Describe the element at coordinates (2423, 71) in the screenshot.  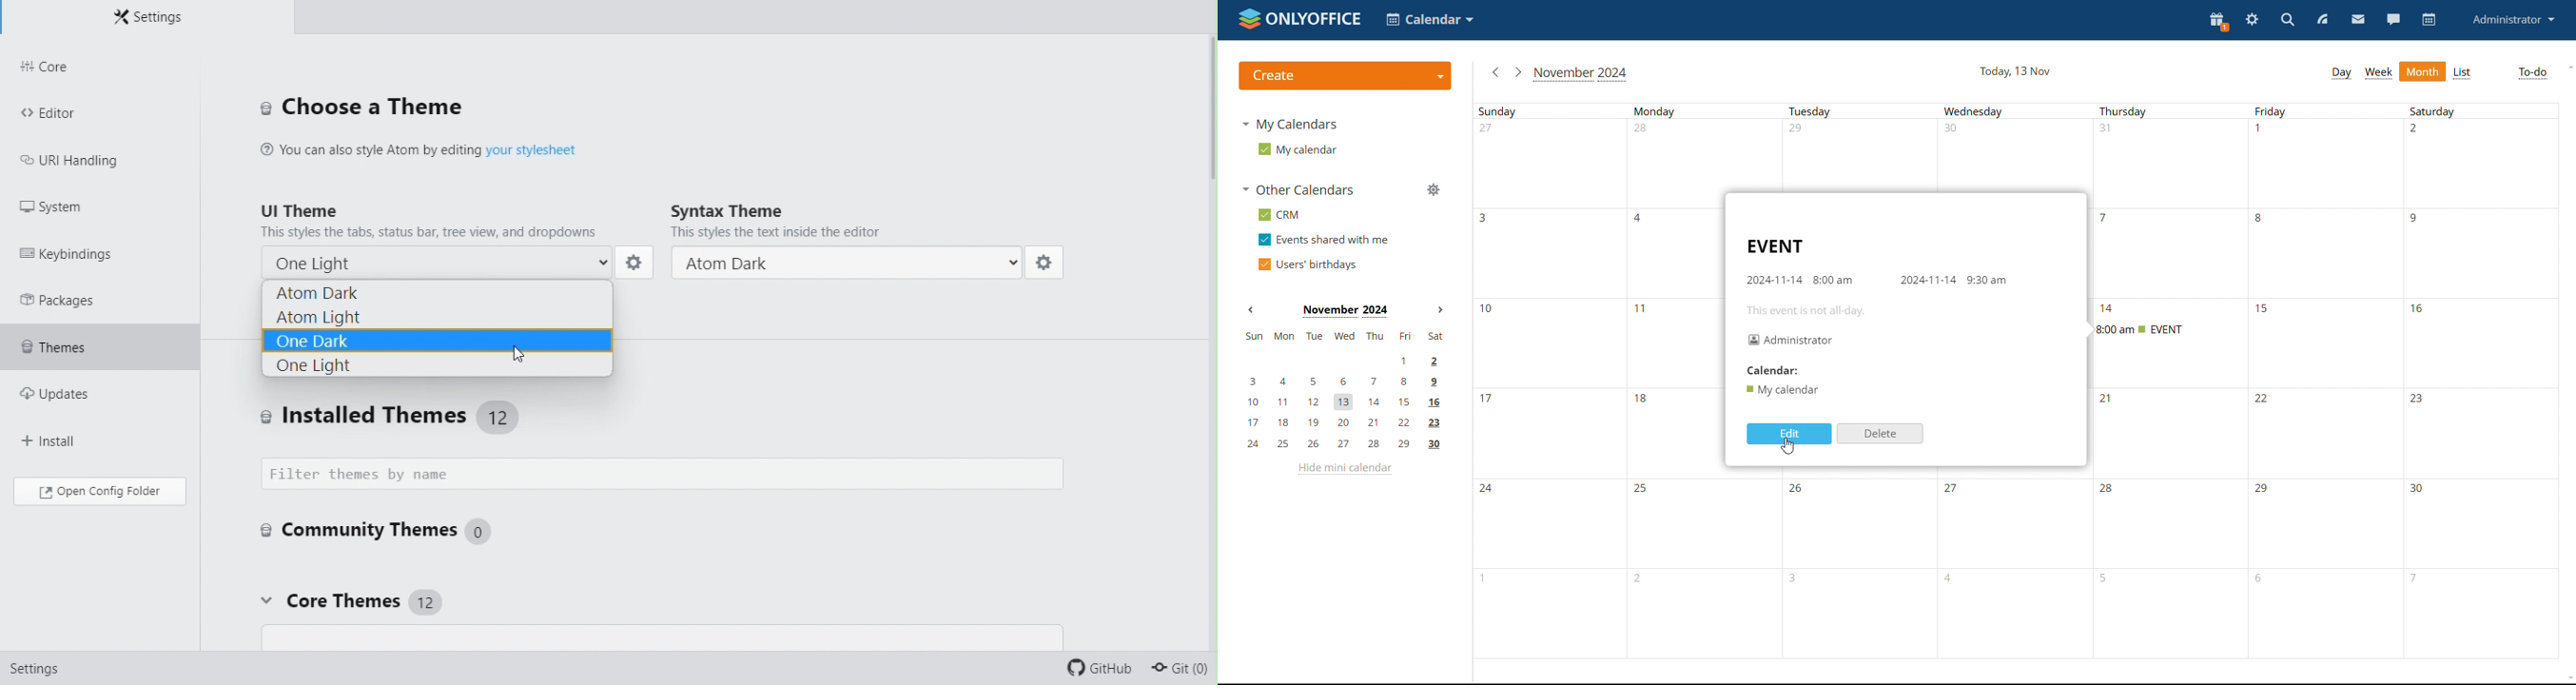
I see `month view` at that location.